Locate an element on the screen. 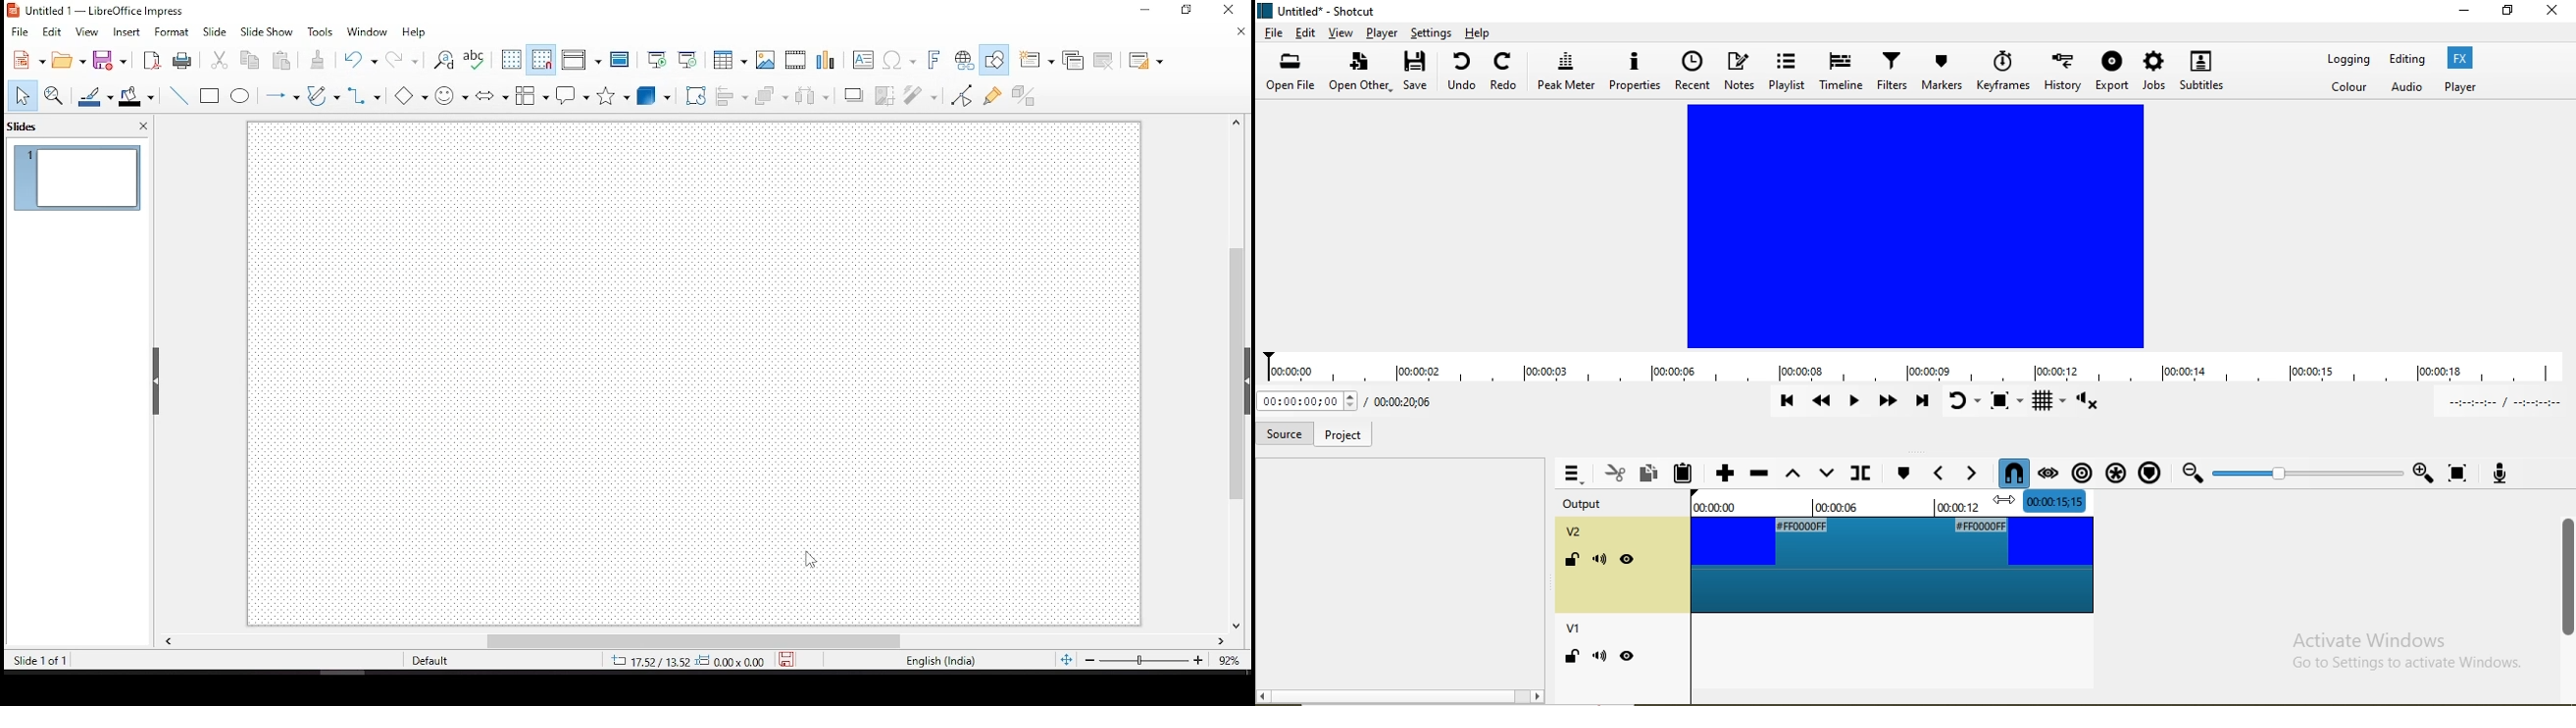 This screenshot has width=2576, height=728. insert audio or video is located at coordinates (796, 61).